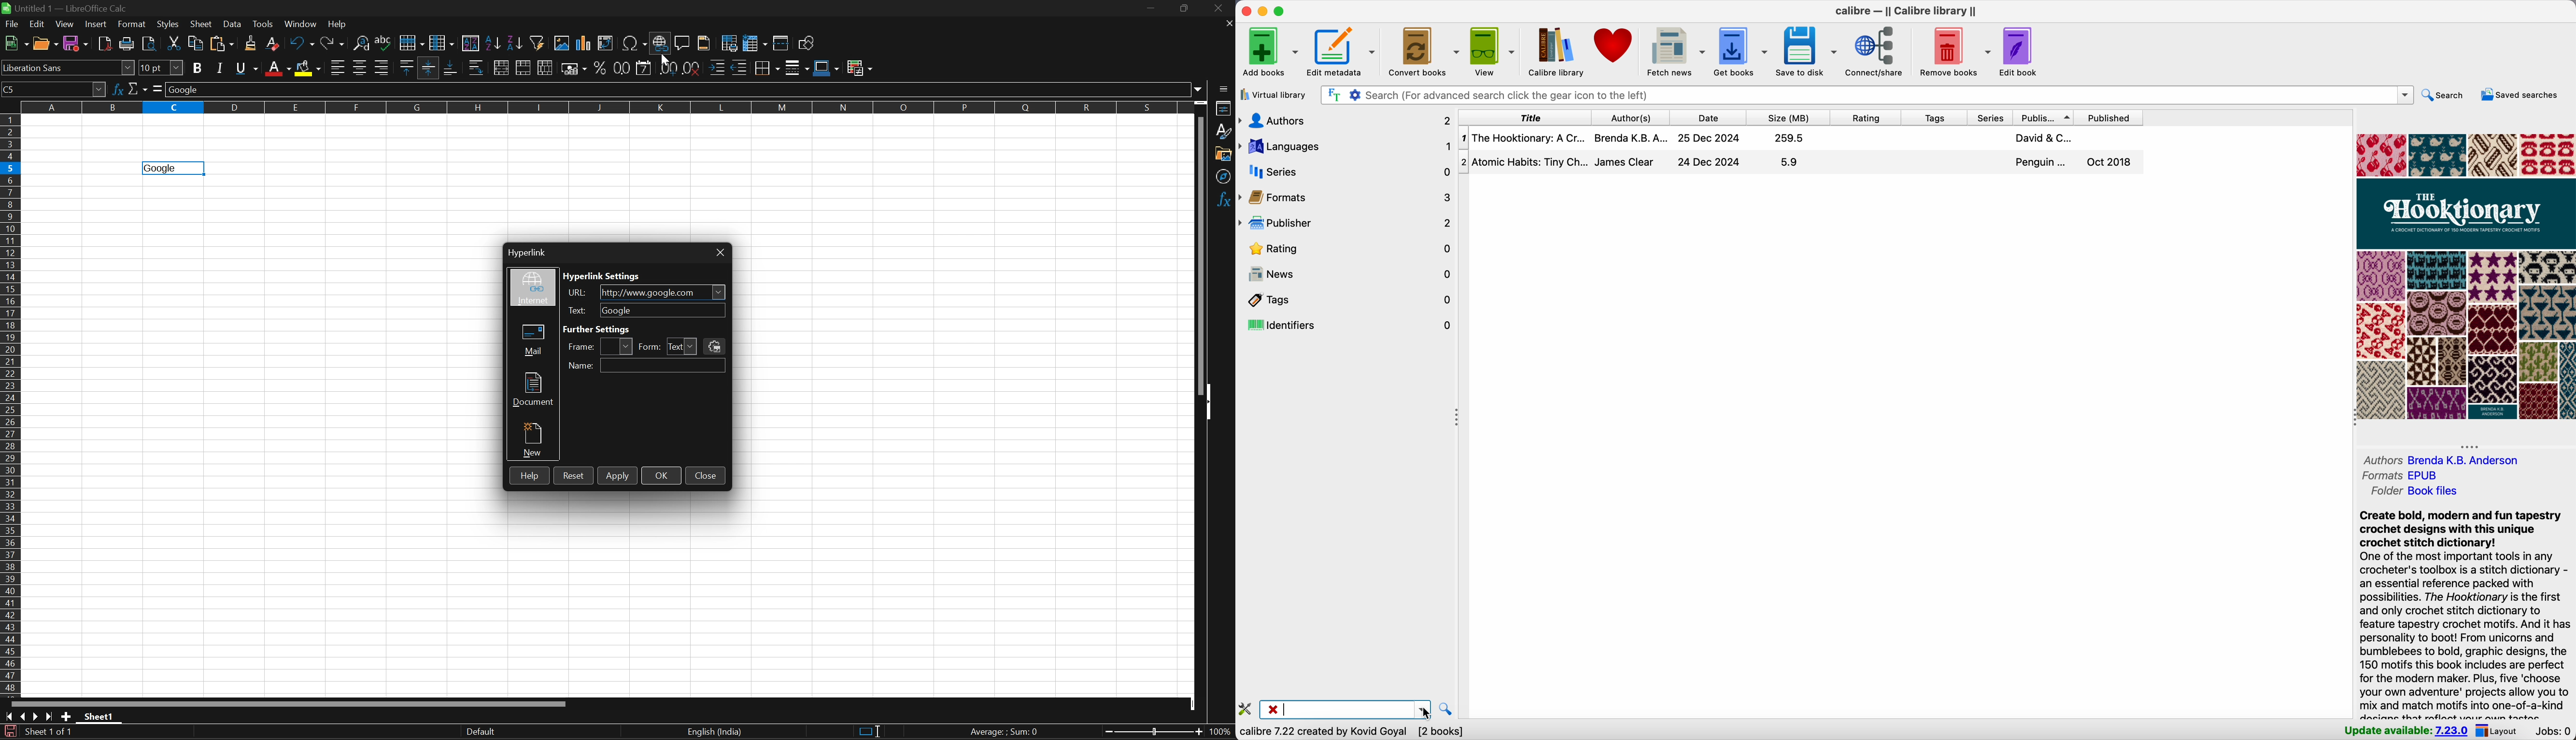 The height and width of the screenshot is (756, 2576). What do you see at coordinates (1006, 733) in the screenshot?
I see `Average: ; Sum: 0` at bounding box center [1006, 733].